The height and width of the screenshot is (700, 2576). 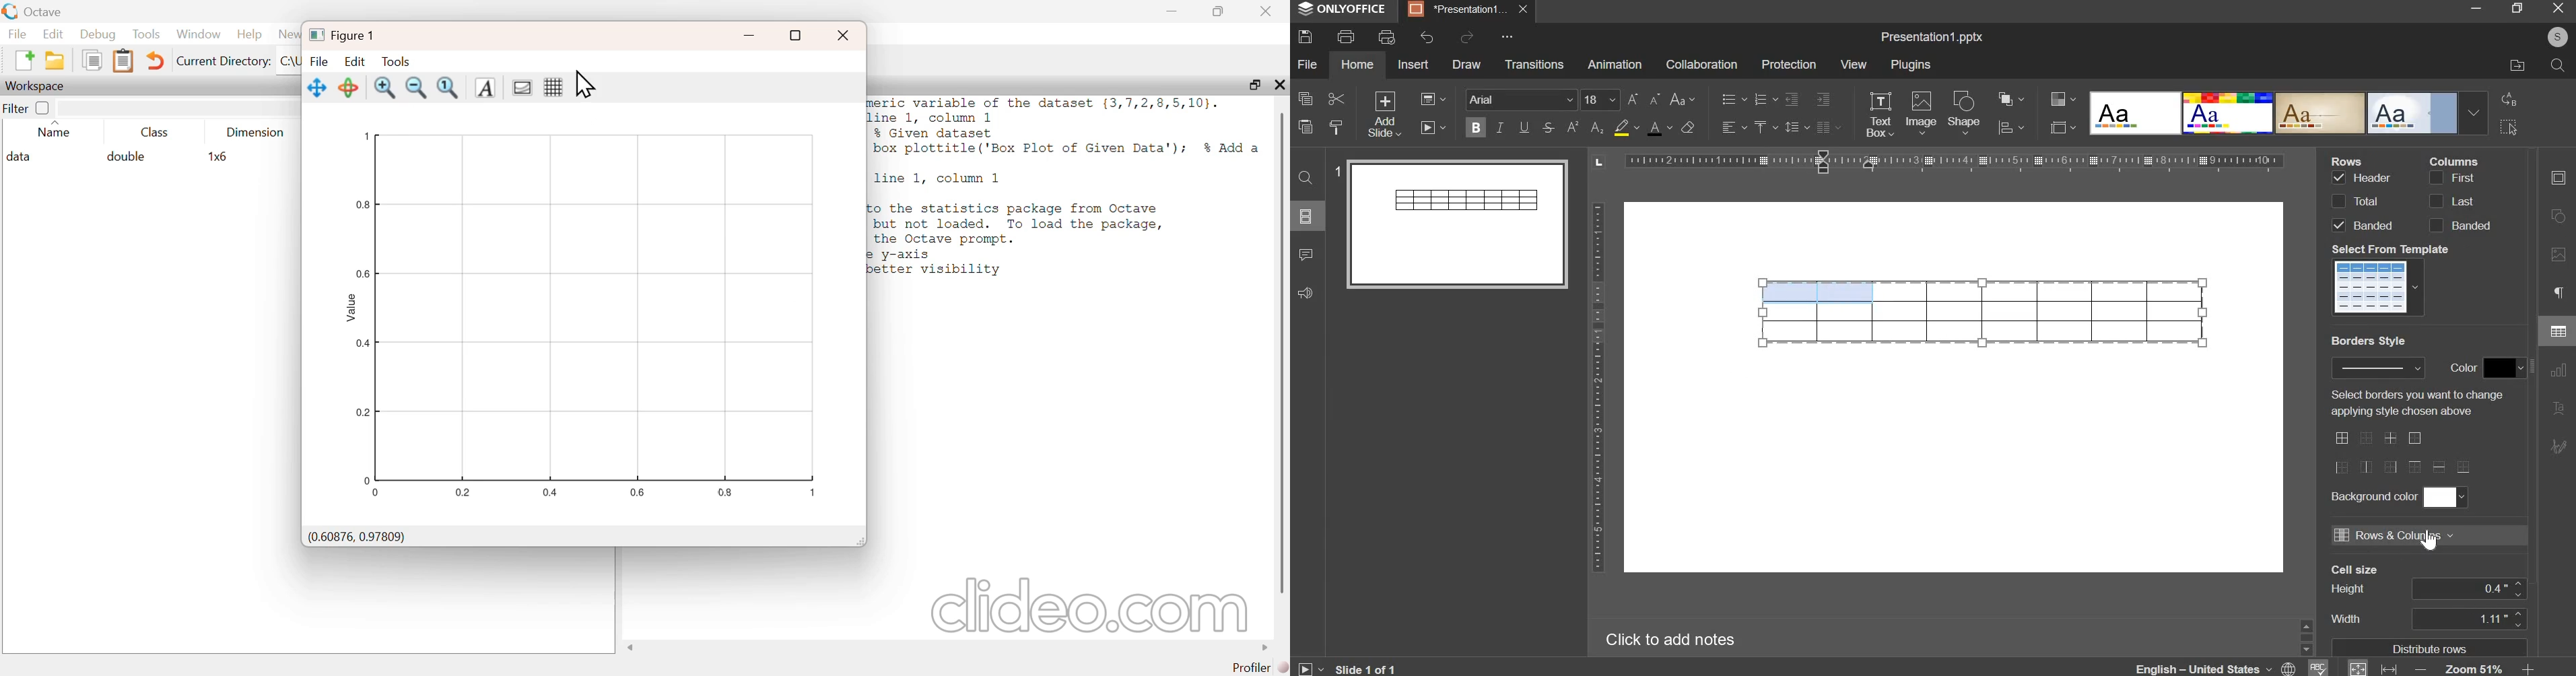 I want to click on minimize, so click(x=1171, y=11).